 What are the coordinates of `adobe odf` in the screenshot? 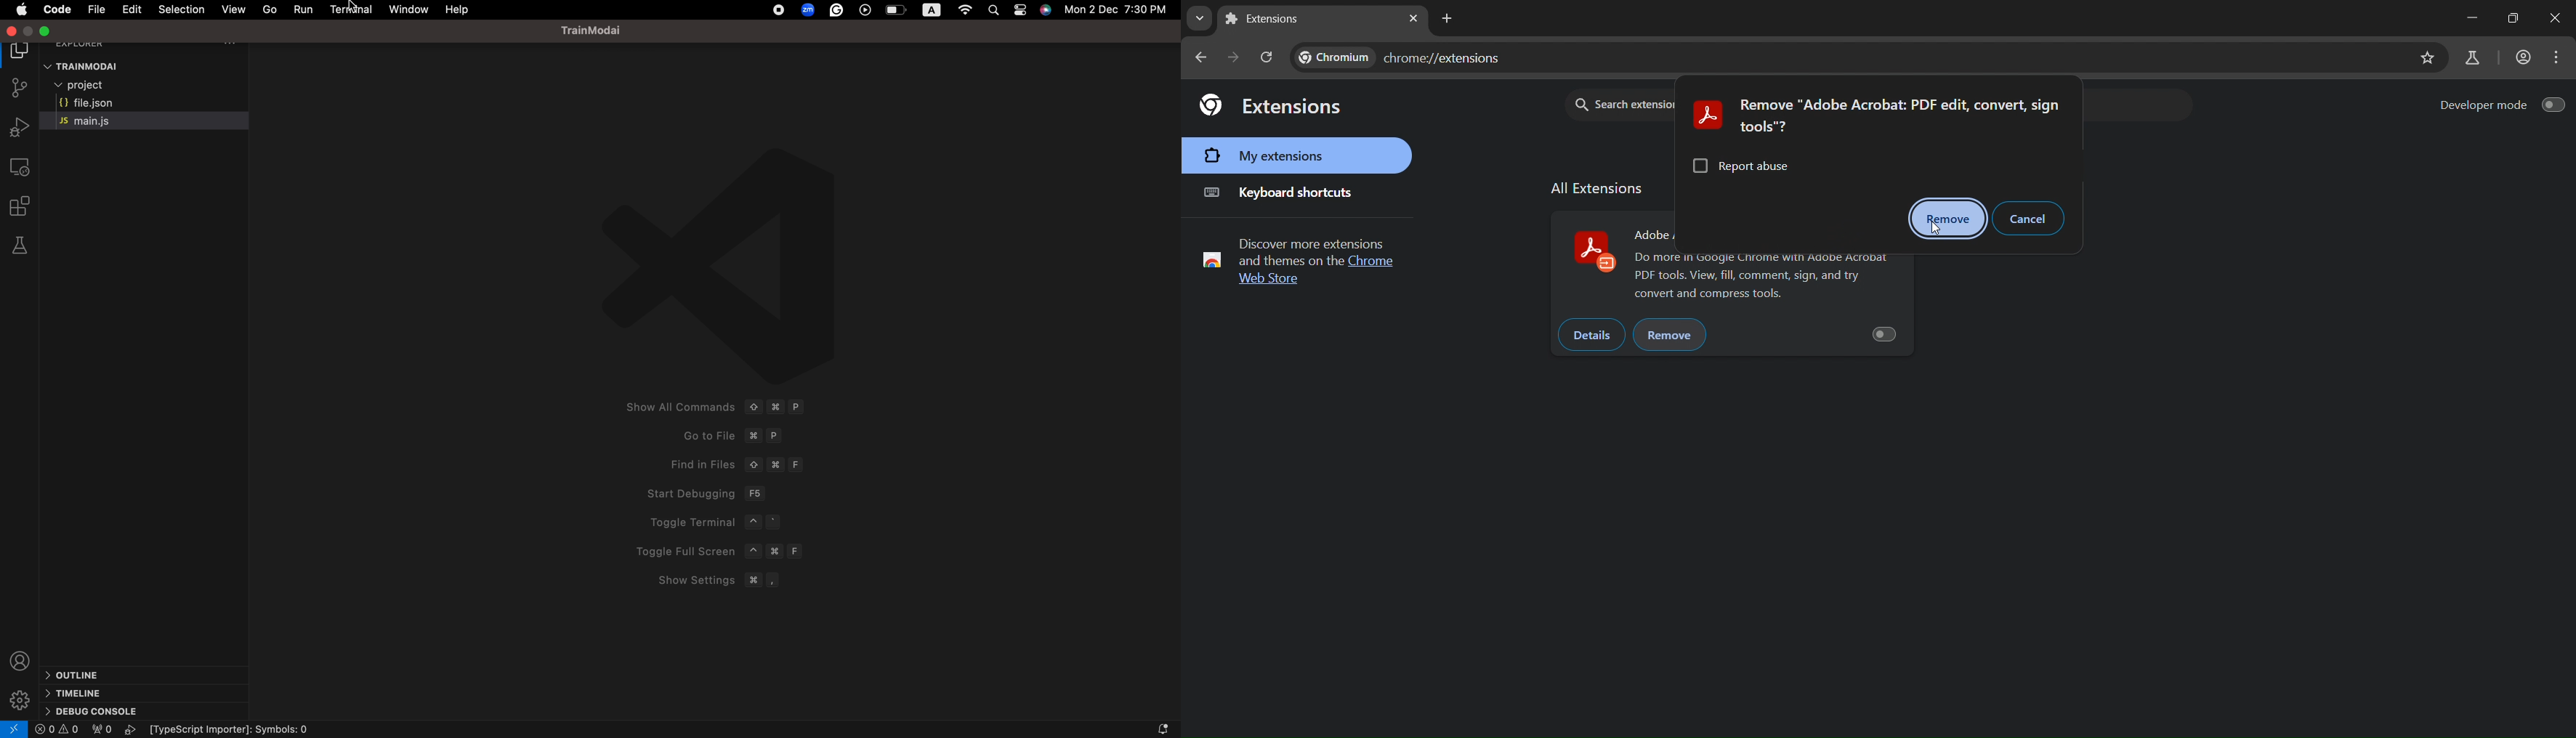 It's located at (1764, 261).